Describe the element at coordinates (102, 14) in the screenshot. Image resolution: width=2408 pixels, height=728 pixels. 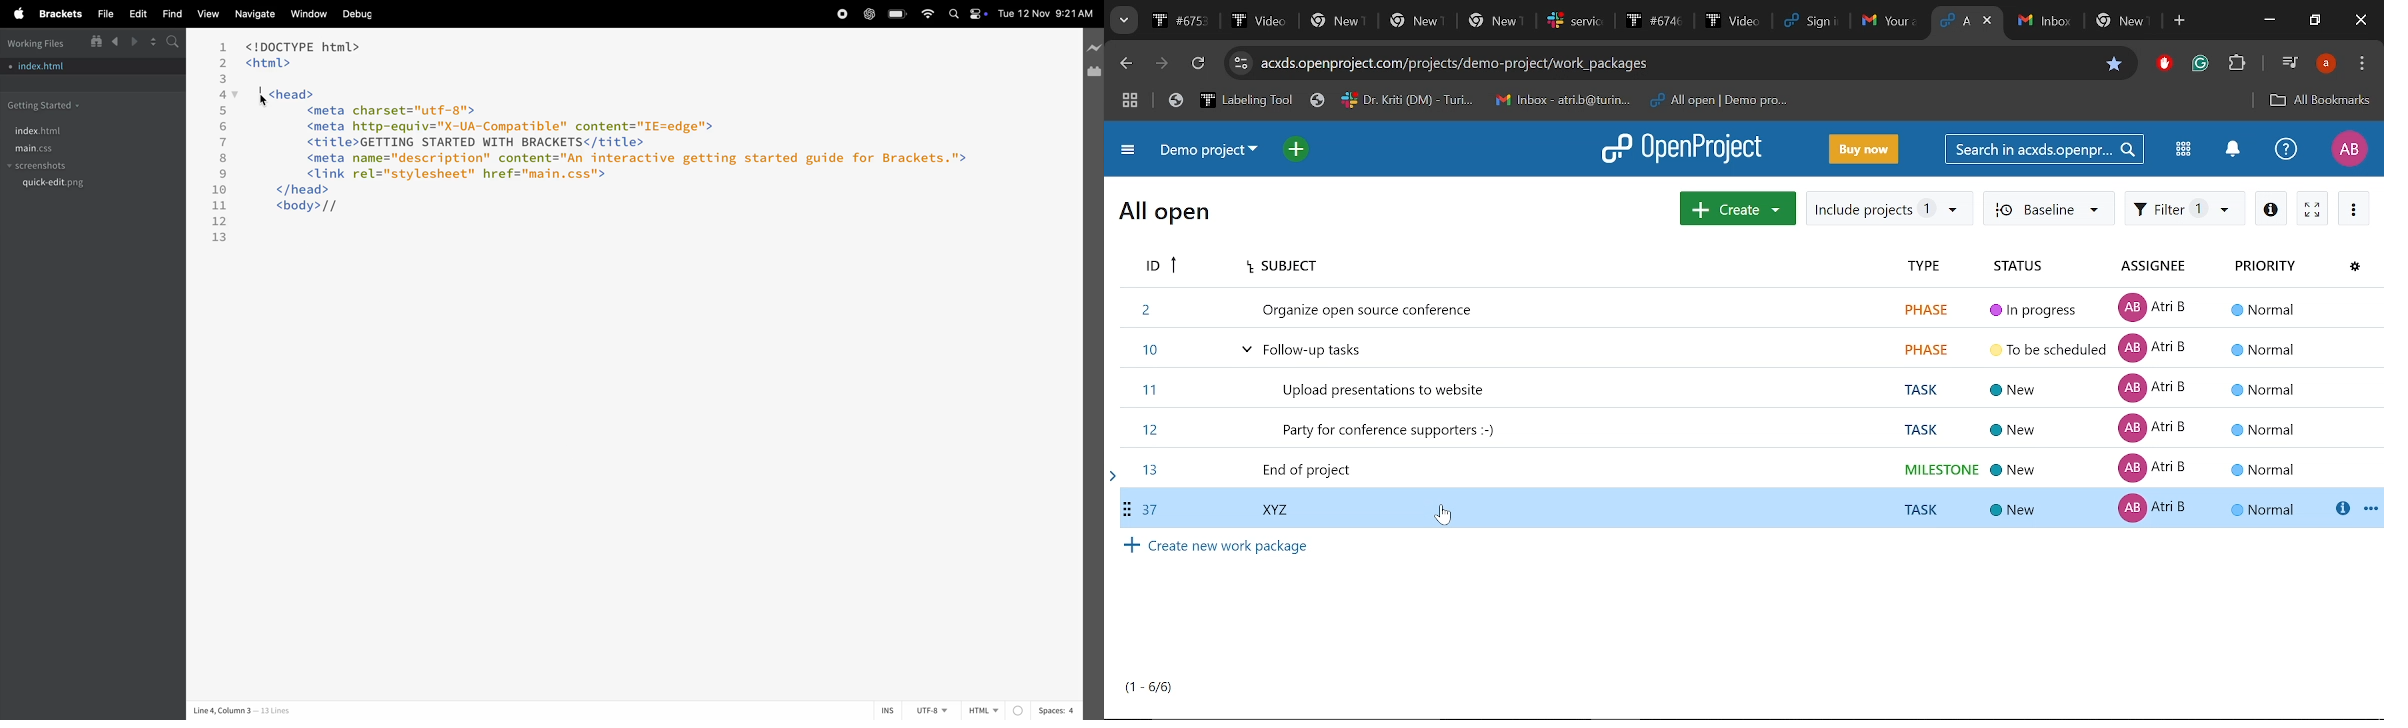
I see `file` at that location.